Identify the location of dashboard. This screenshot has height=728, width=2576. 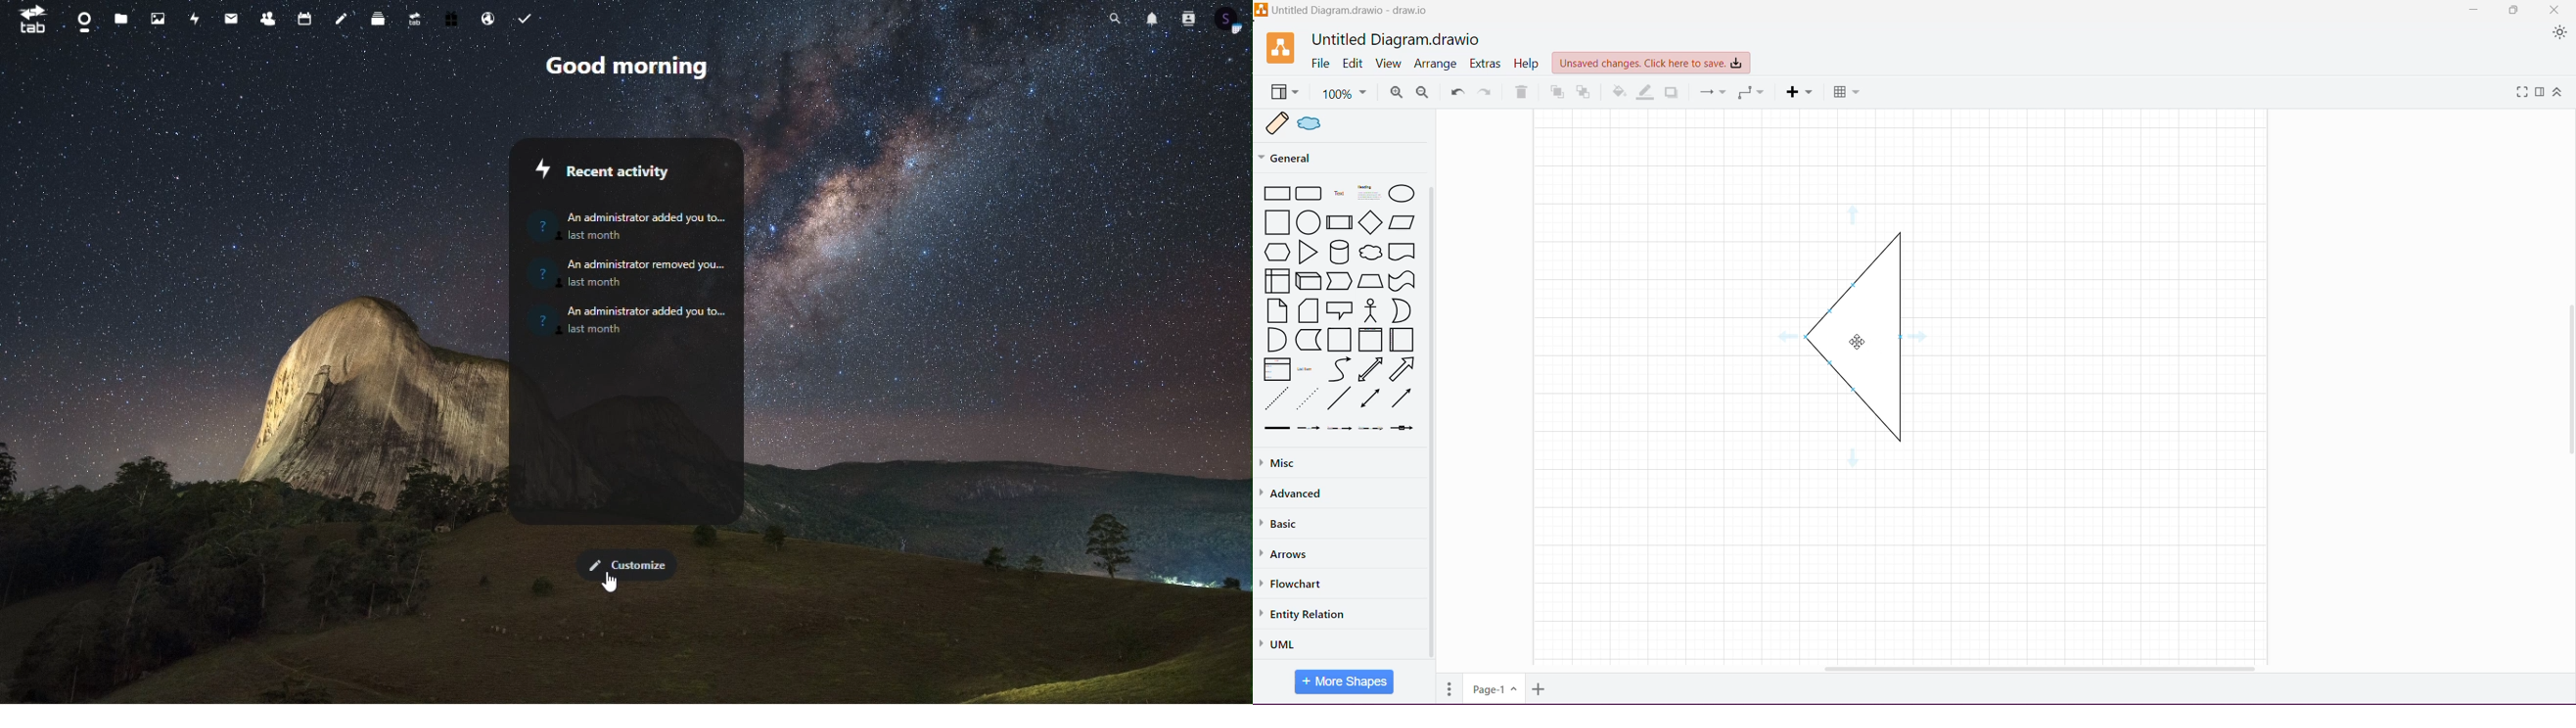
(83, 21).